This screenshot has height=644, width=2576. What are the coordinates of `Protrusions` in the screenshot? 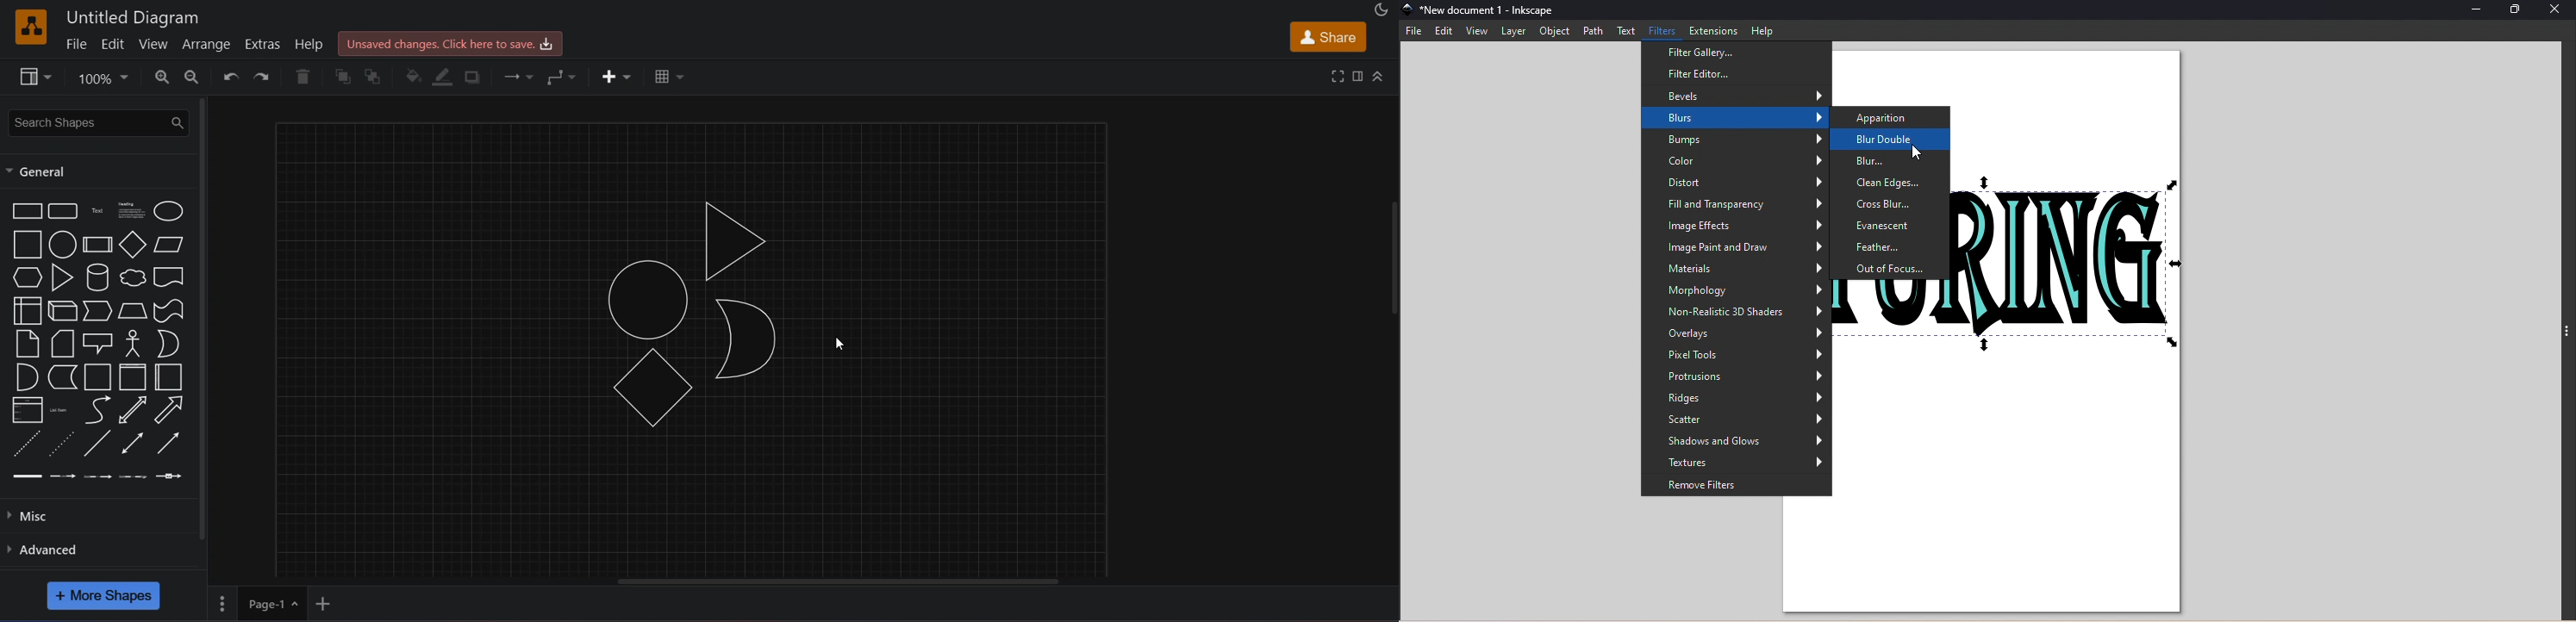 It's located at (1735, 376).